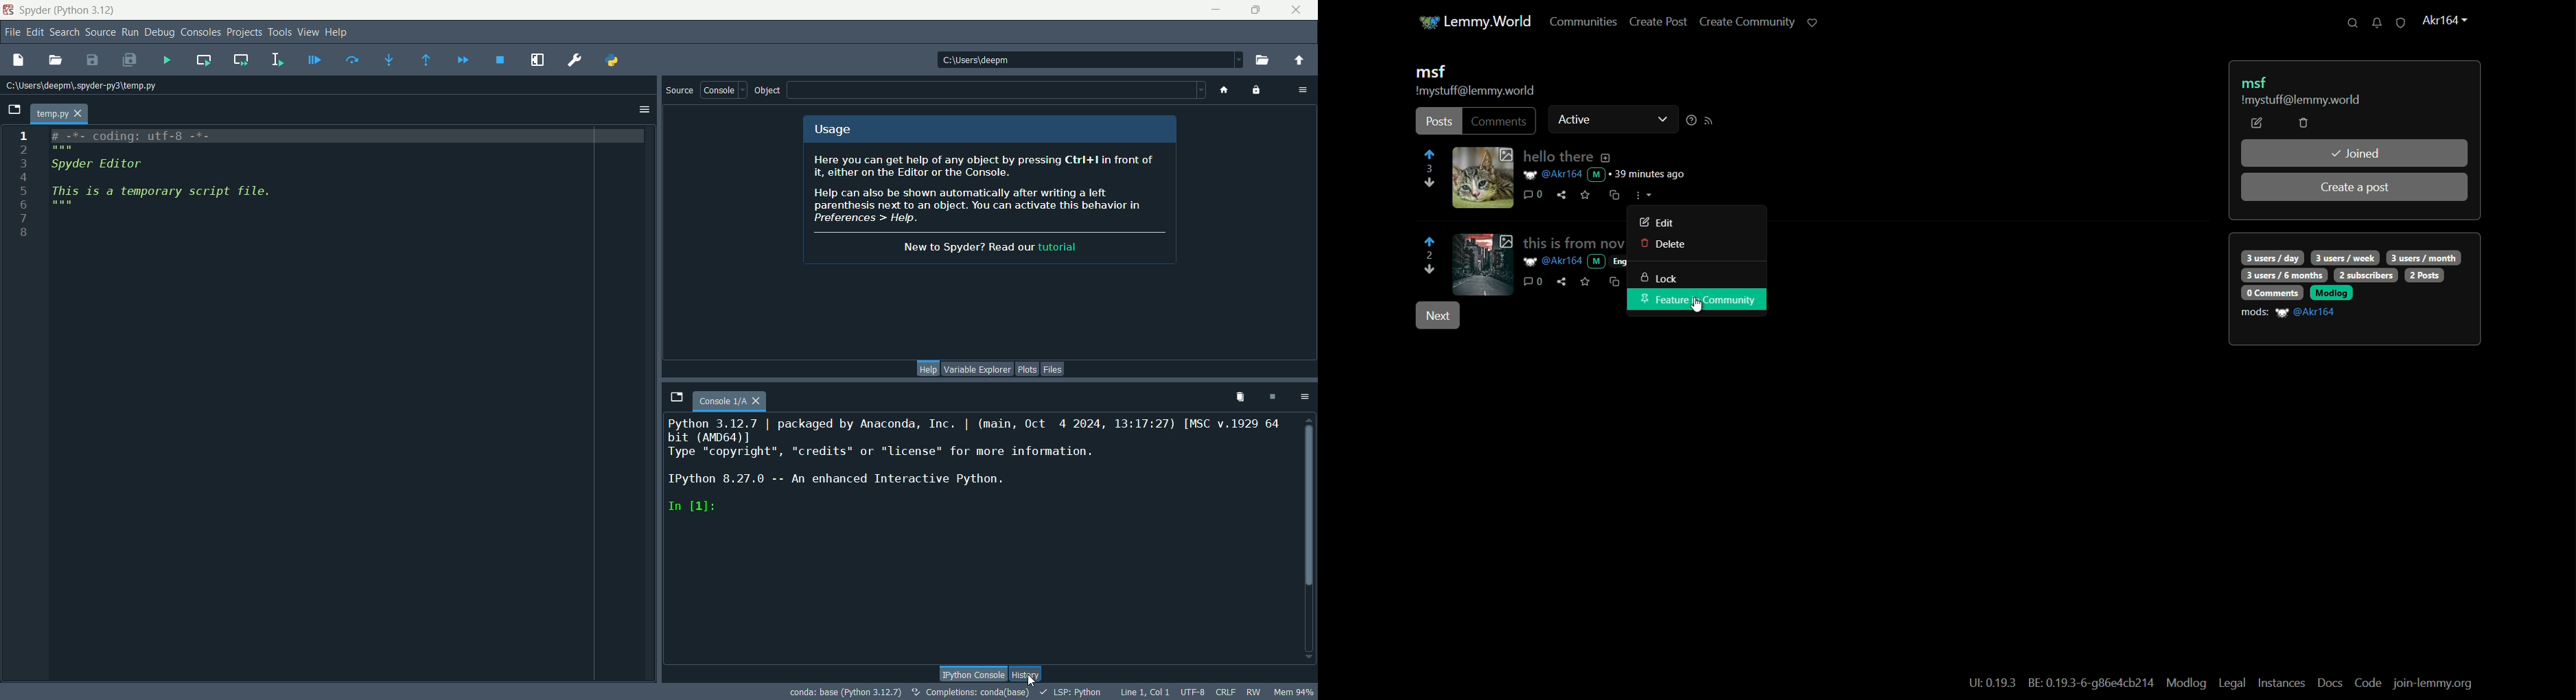  I want to click on stop debug, so click(501, 61).